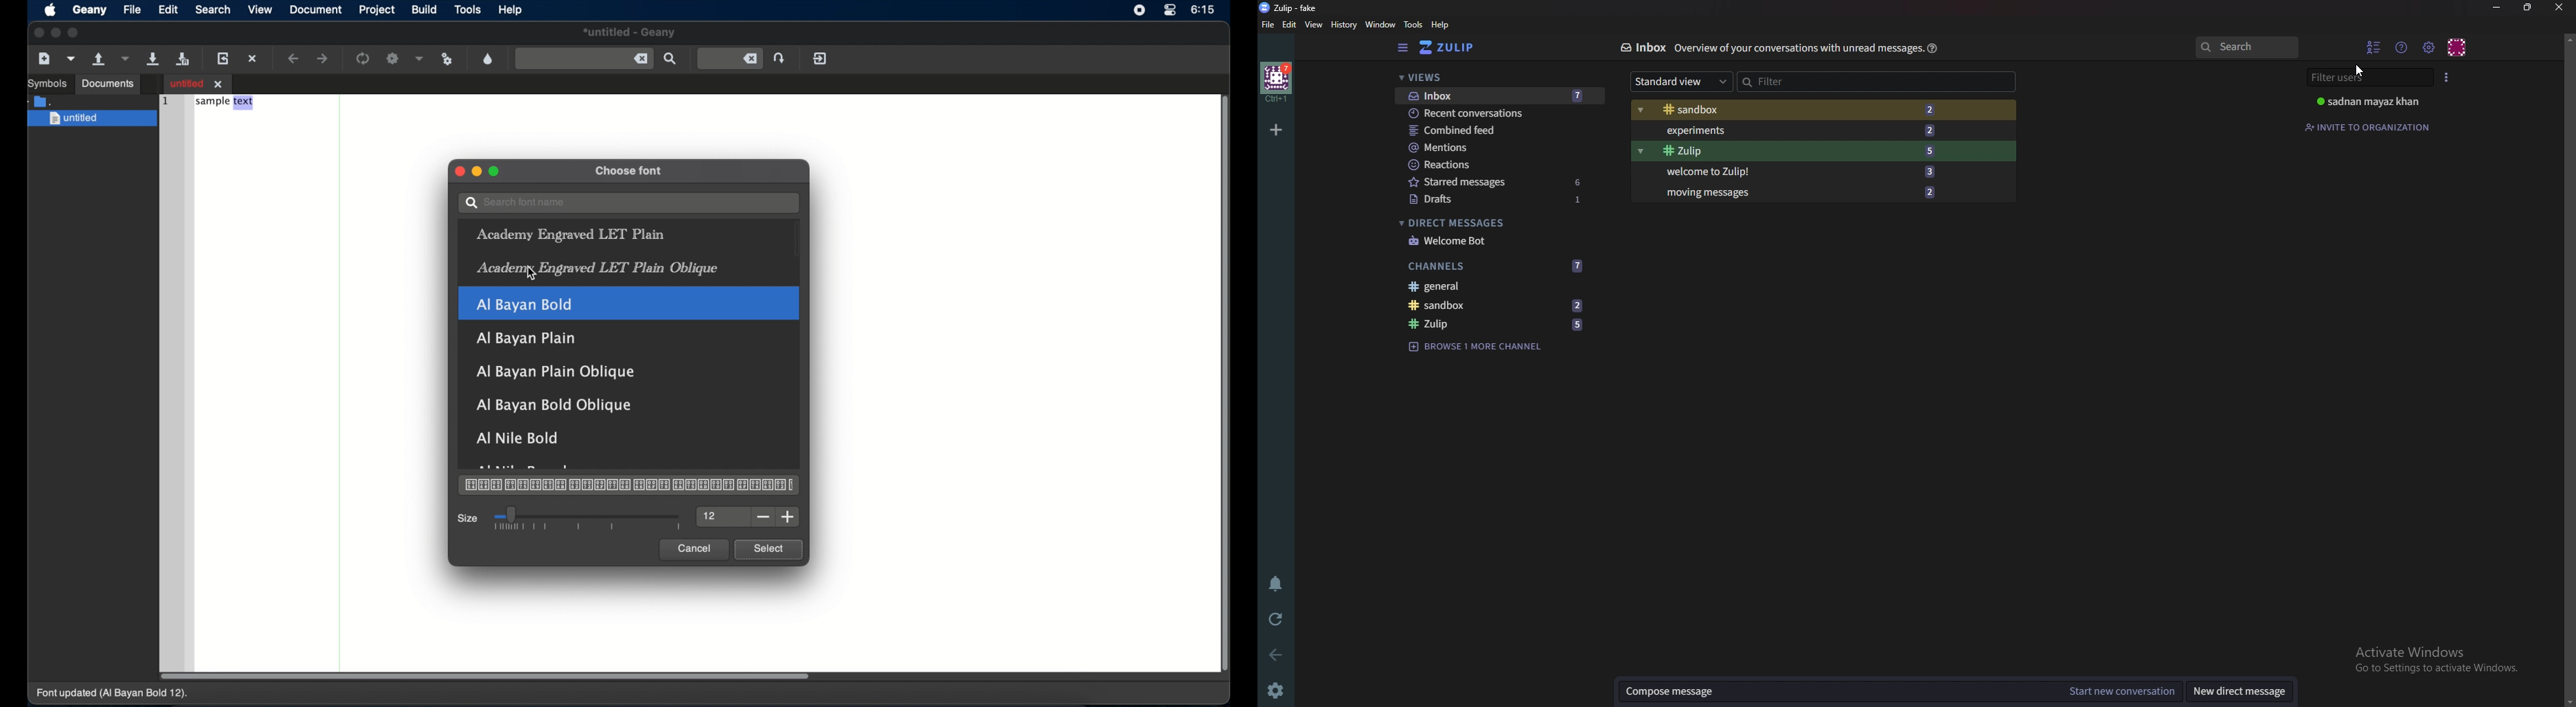 This screenshot has height=728, width=2576. I want to click on quit geany, so click(820, 58).